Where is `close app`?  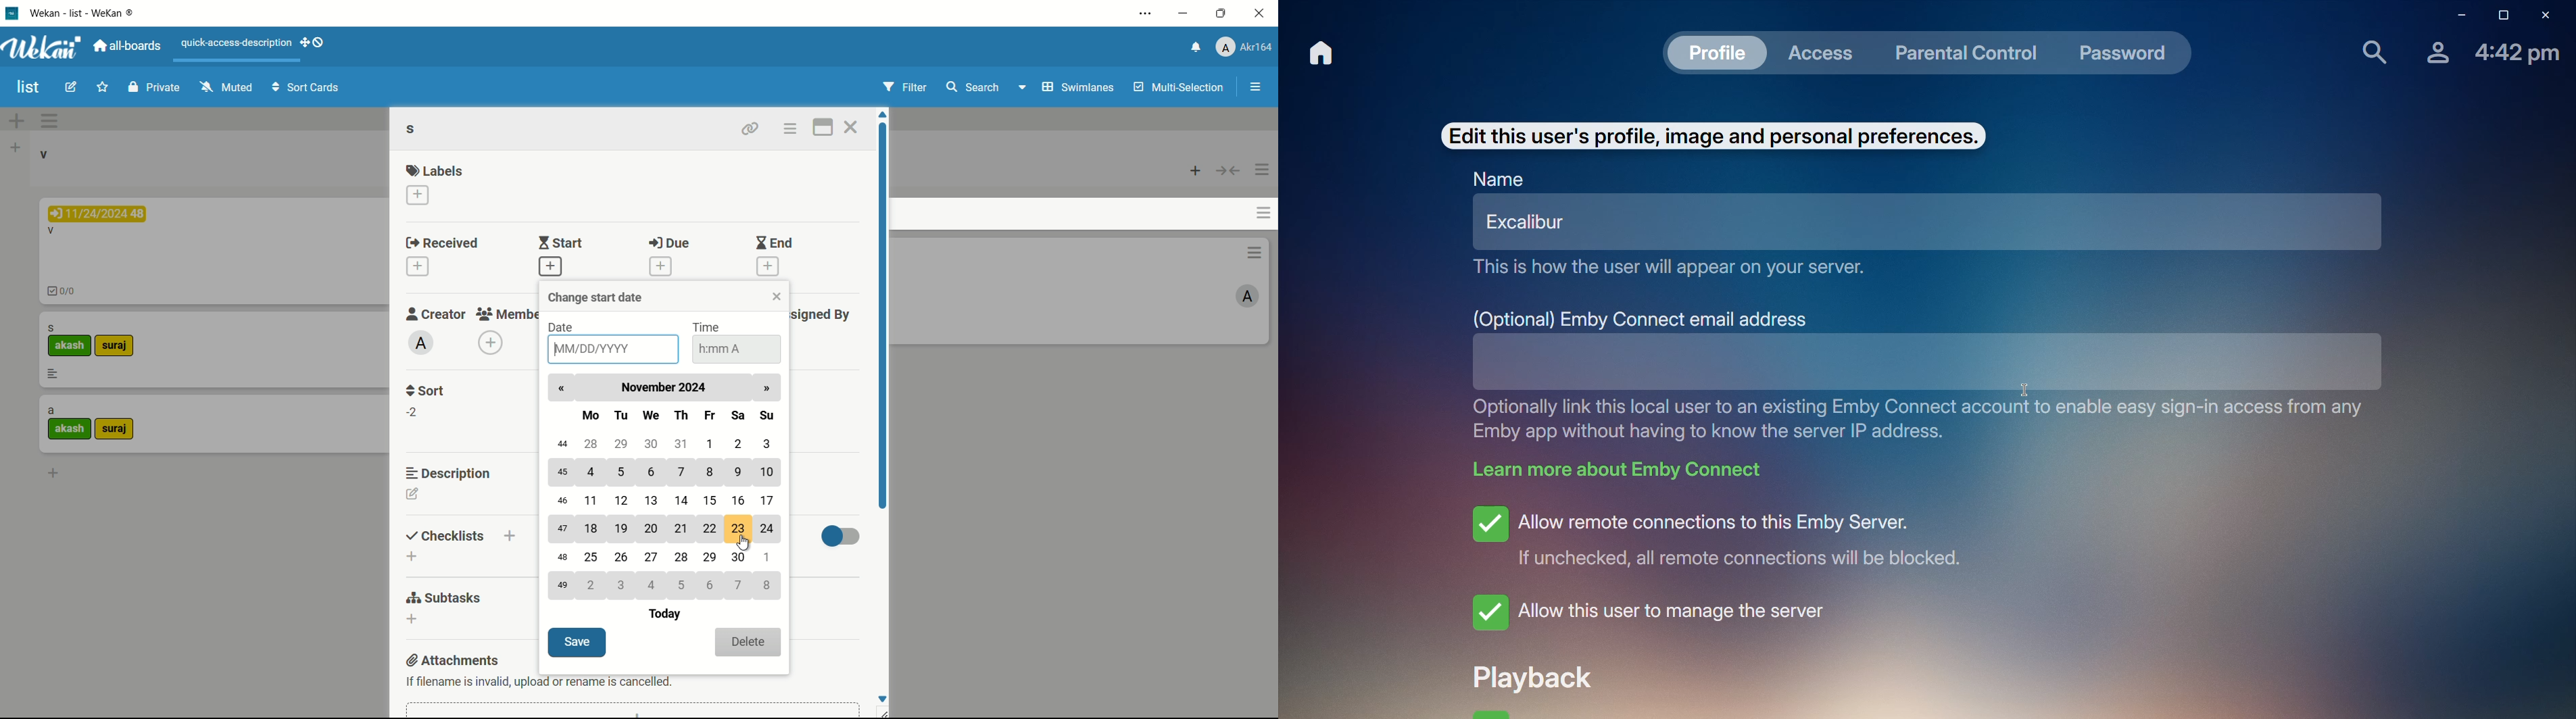
close app is located at coordinates (1260, 15).